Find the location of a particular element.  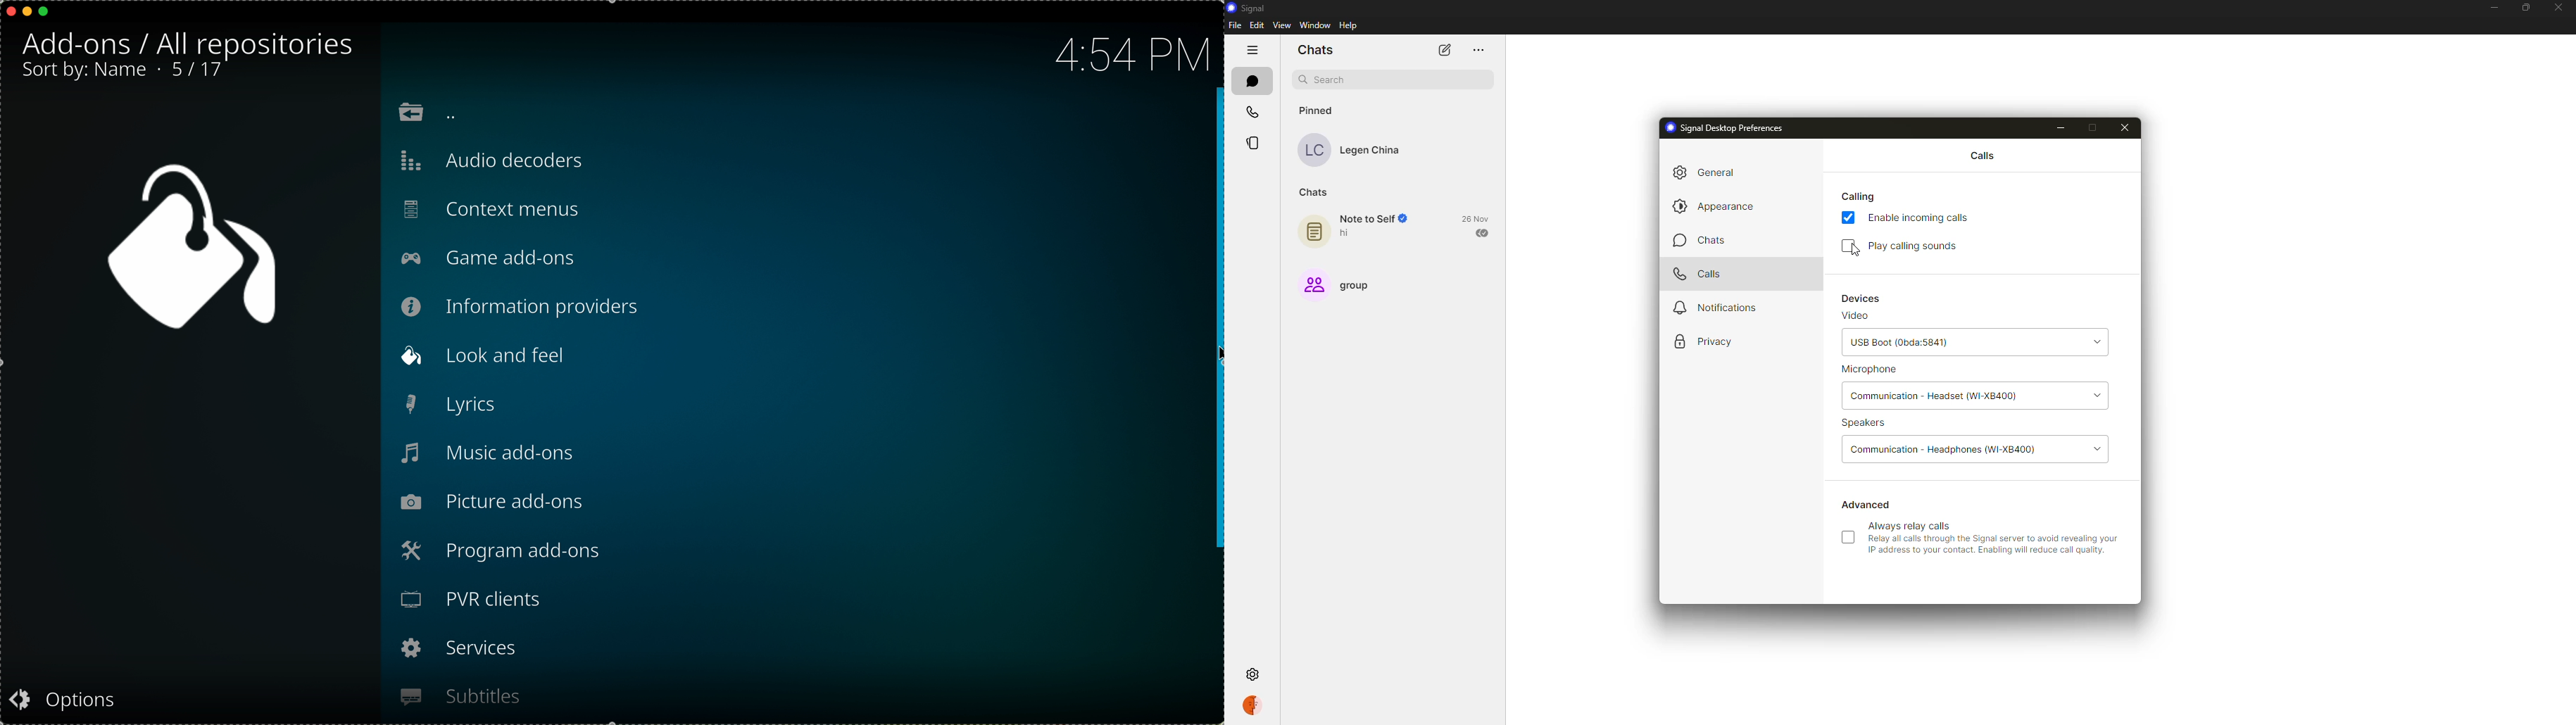

services is located at coordinates (458, 650).